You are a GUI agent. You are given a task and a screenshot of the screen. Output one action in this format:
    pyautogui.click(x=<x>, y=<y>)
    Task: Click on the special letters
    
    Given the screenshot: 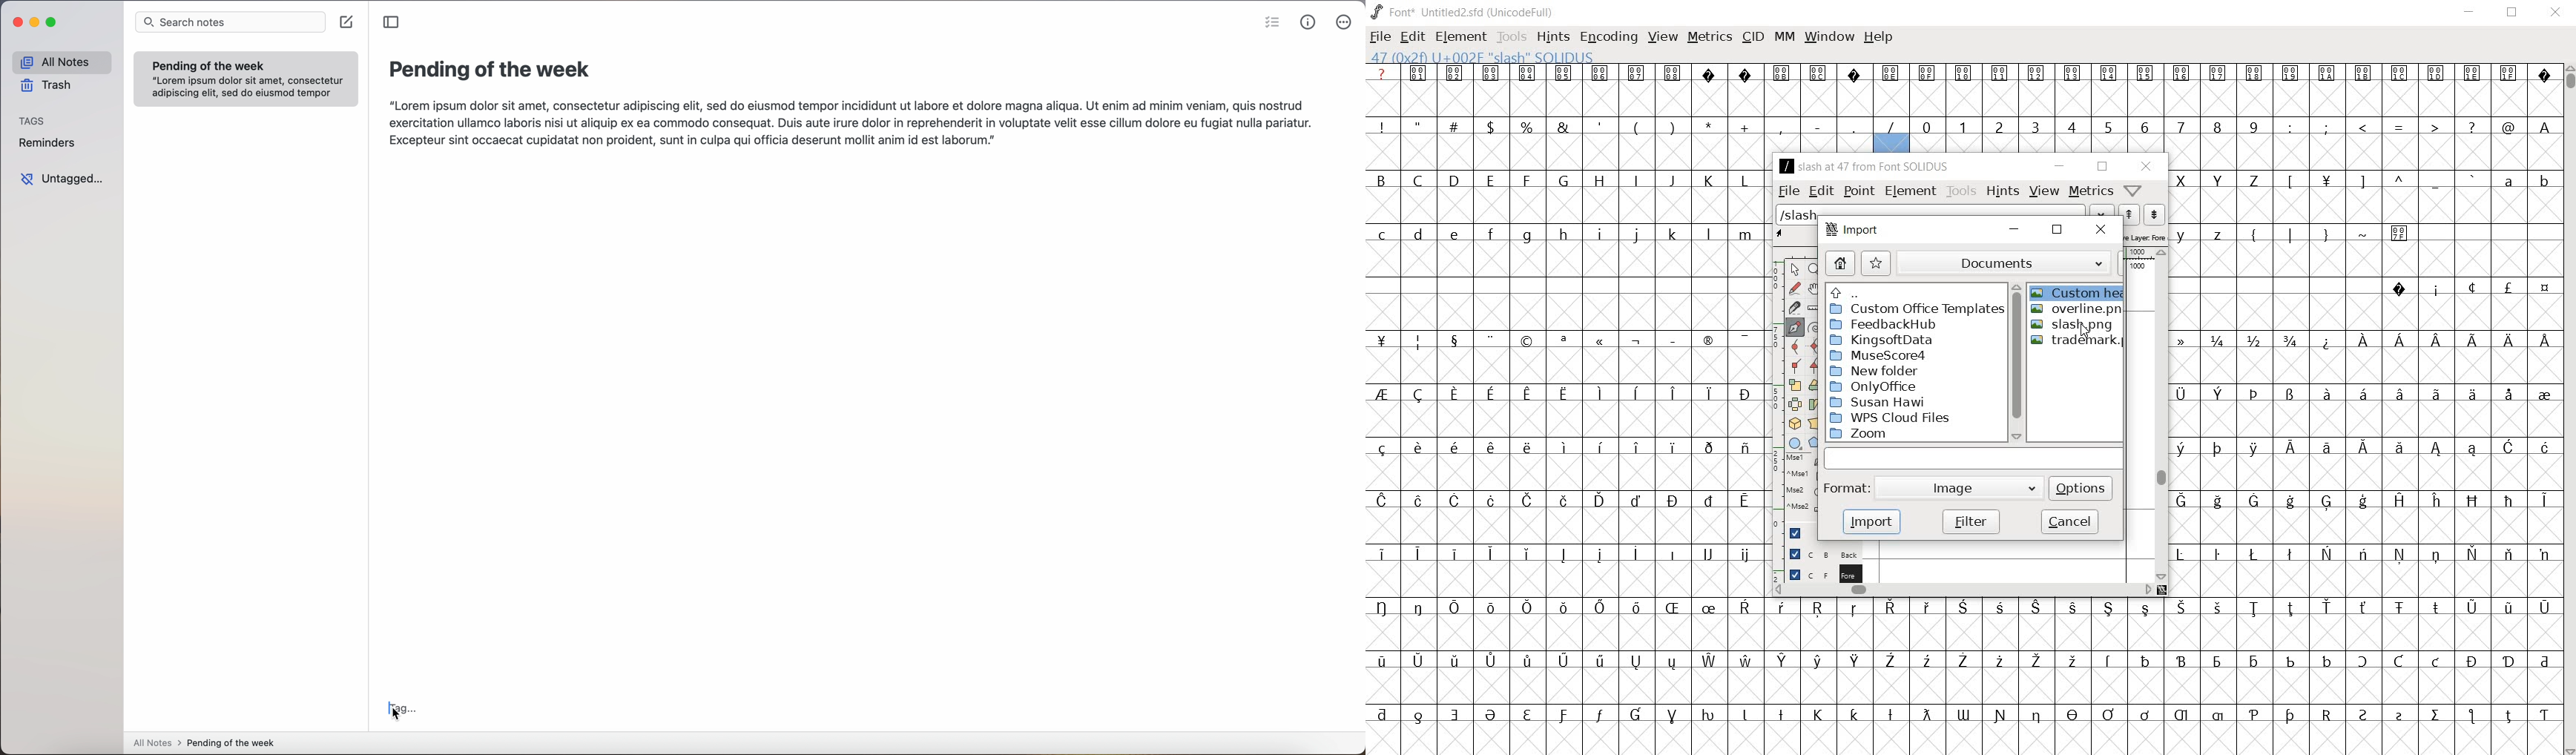 What is the action you would take?
    pyautogui.click(x=2364, y=392)
    